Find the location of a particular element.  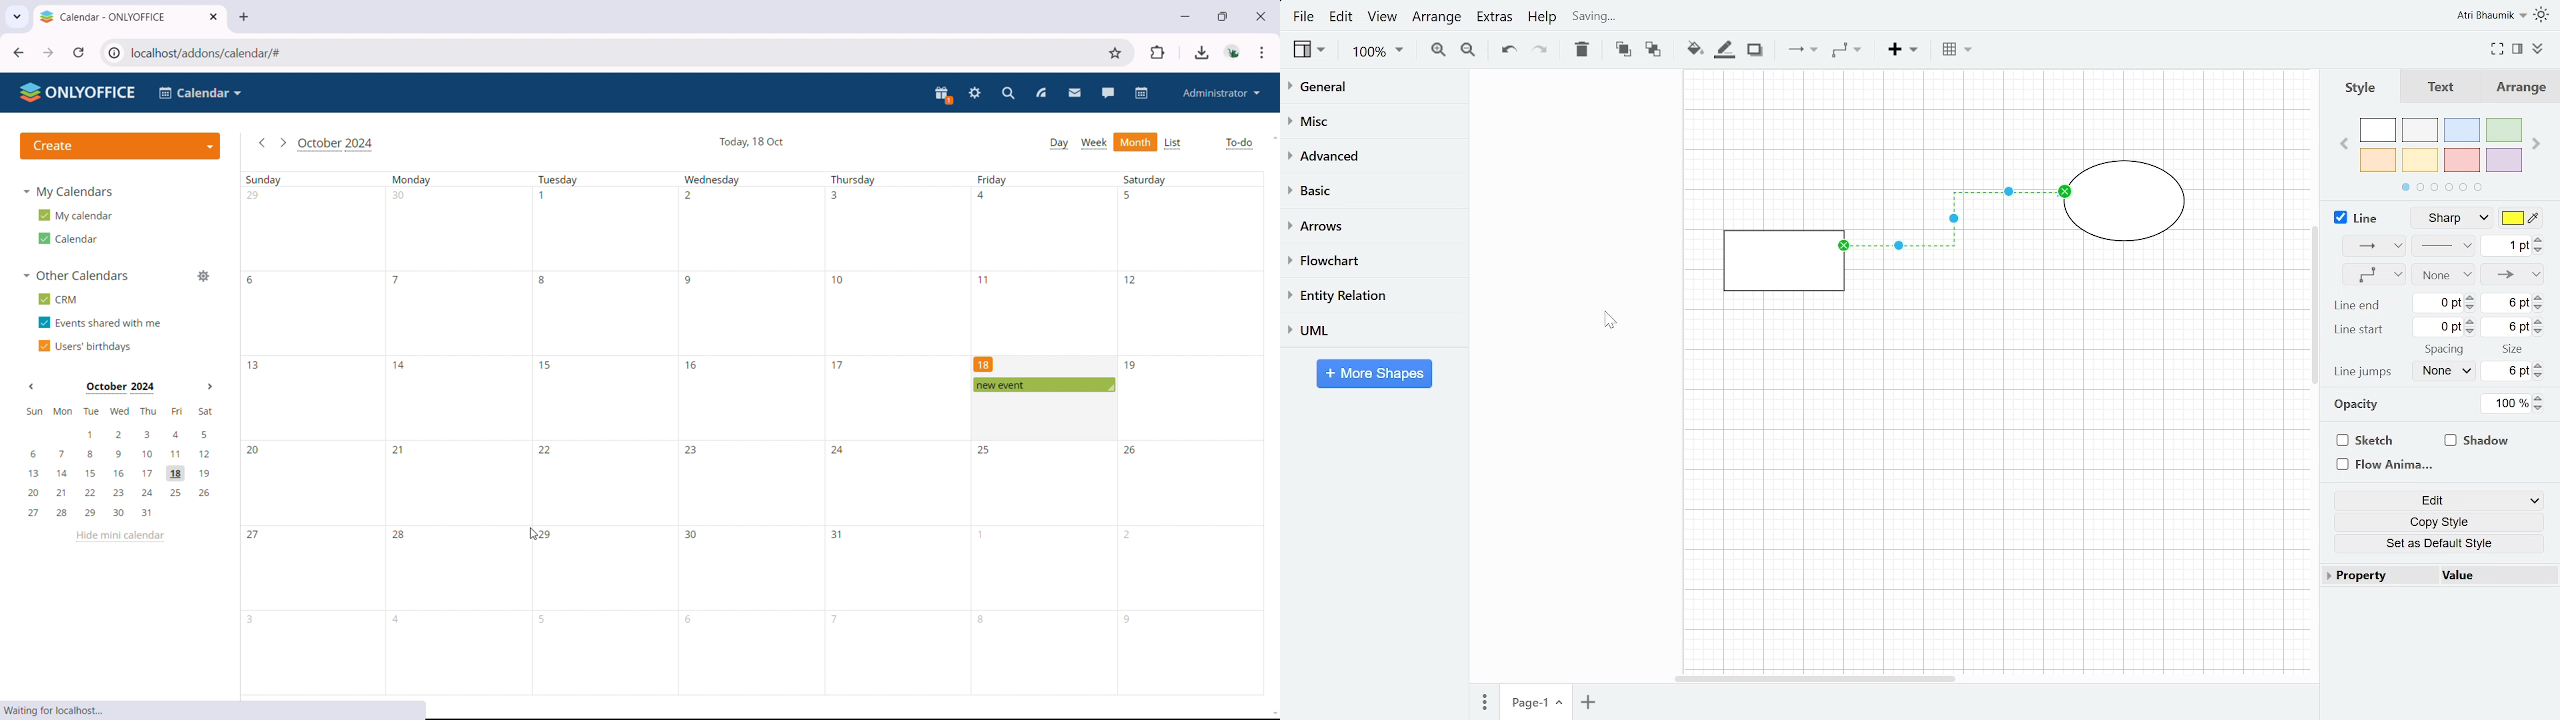

Value is located at coordinates (2497, 576).